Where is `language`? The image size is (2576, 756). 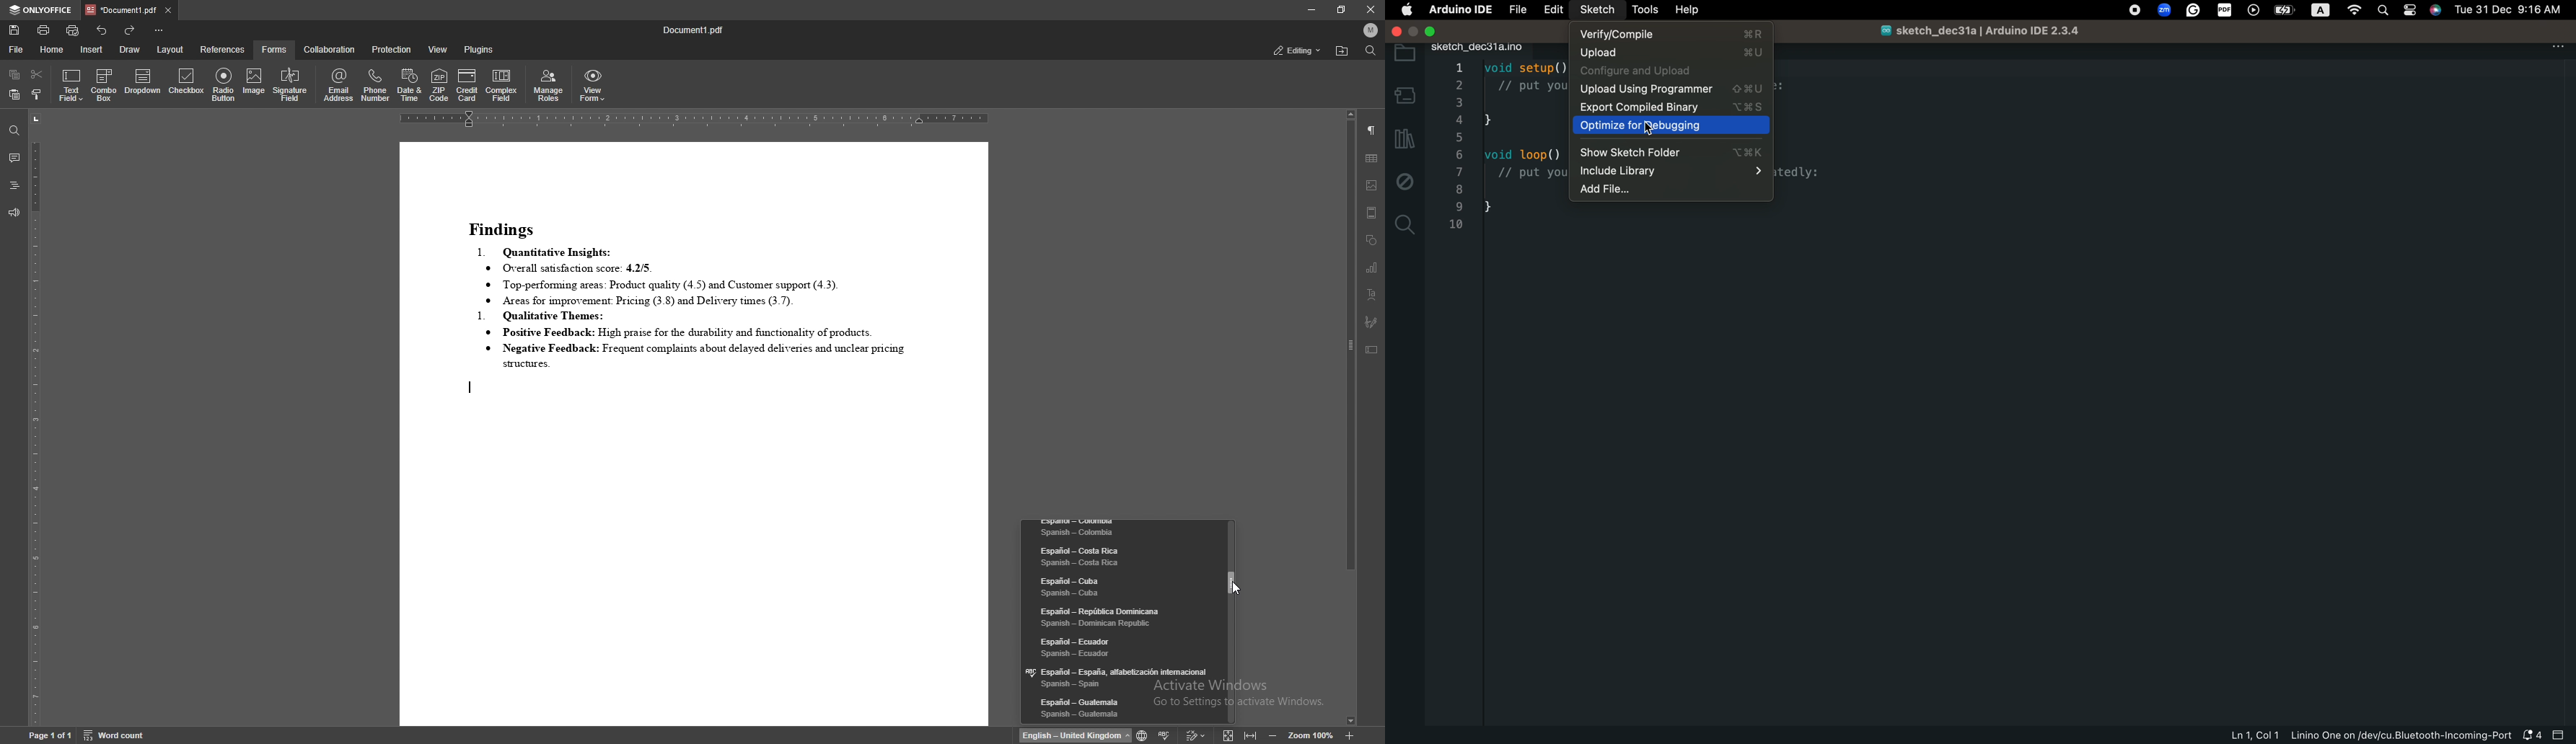 language is located at coordinates (1121, 709).